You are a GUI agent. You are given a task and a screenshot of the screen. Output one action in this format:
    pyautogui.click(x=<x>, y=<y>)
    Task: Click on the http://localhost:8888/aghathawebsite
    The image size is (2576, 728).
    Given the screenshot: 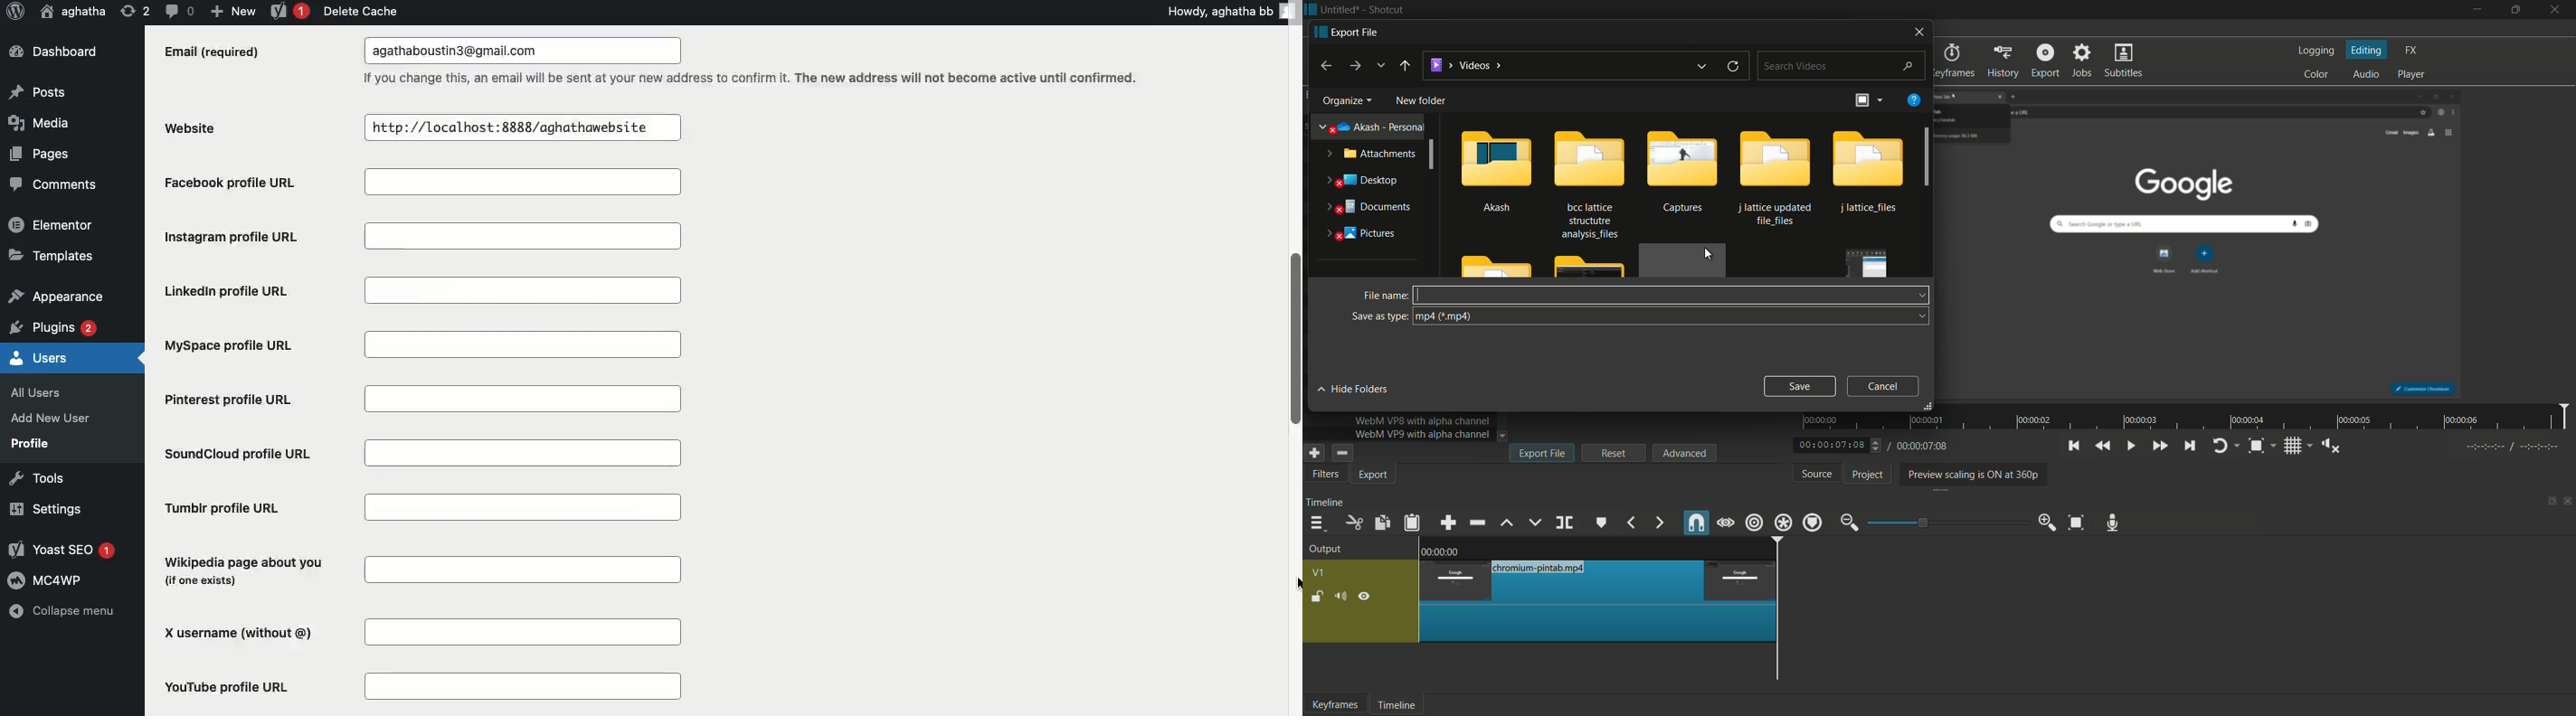 What is the action you would take?
    pyautogui.click(x=522, y=127)
    